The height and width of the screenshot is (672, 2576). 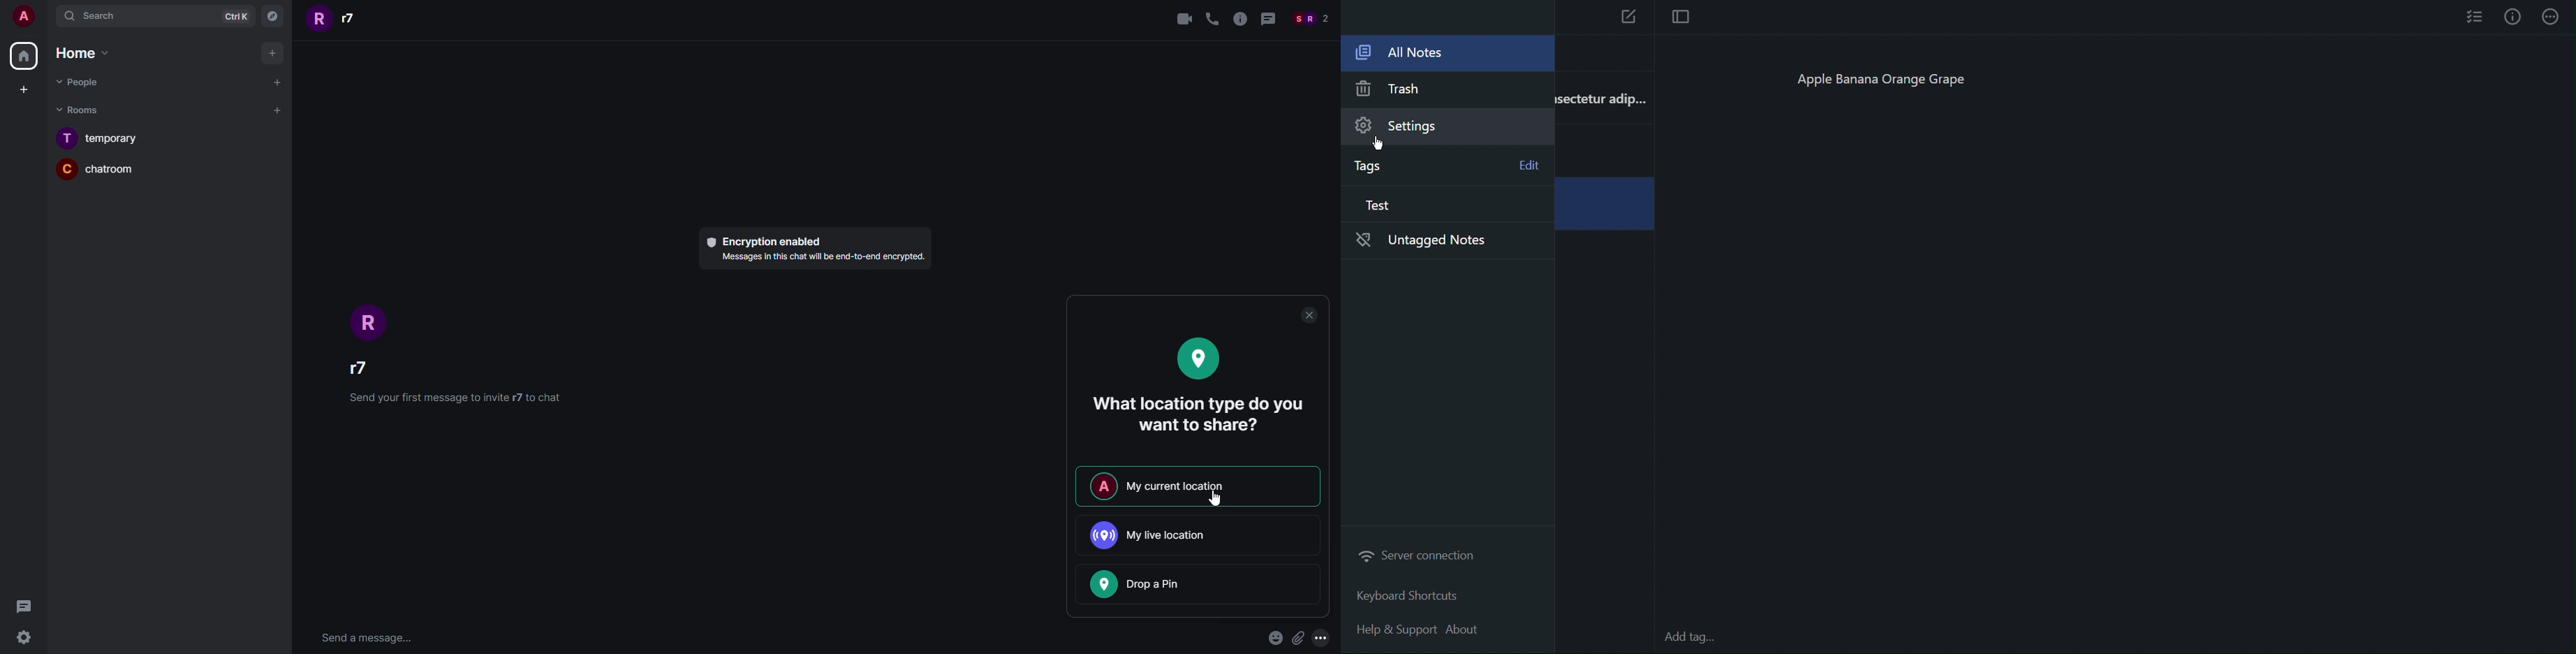 I want to click on emoji, so click(x=1273, y=639).